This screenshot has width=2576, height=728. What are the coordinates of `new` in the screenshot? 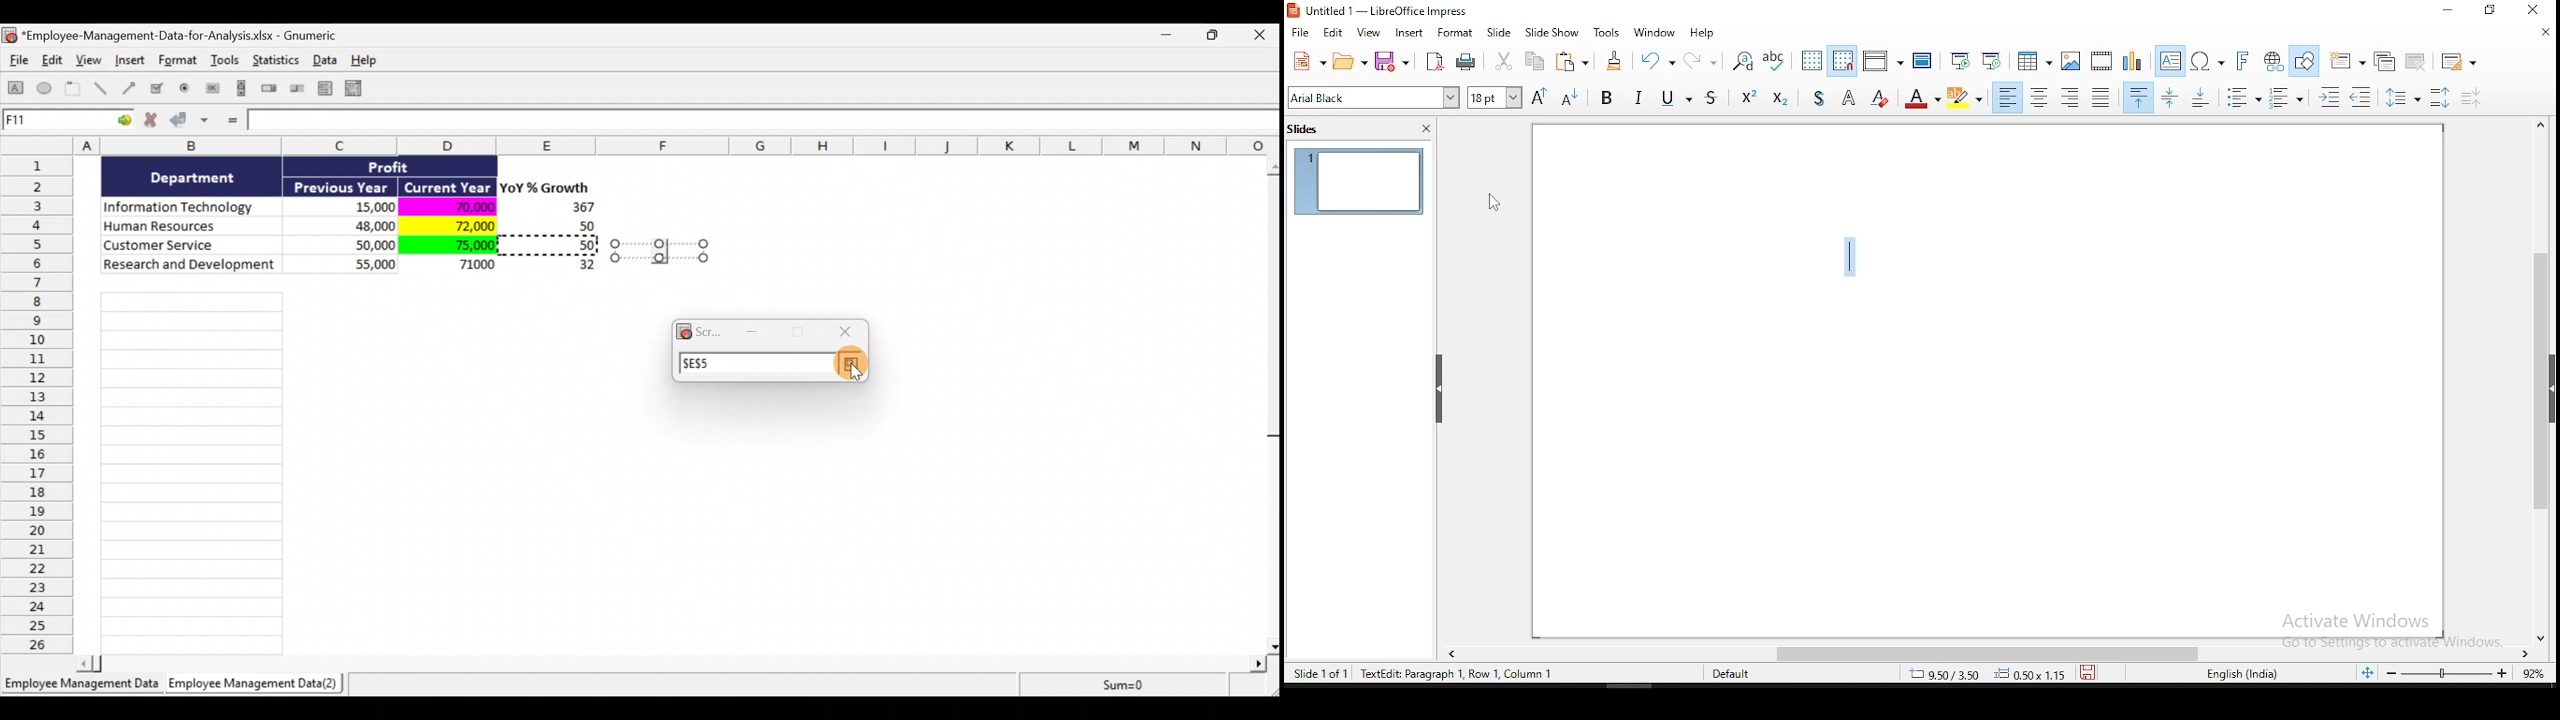 It's located at (1308, 61).